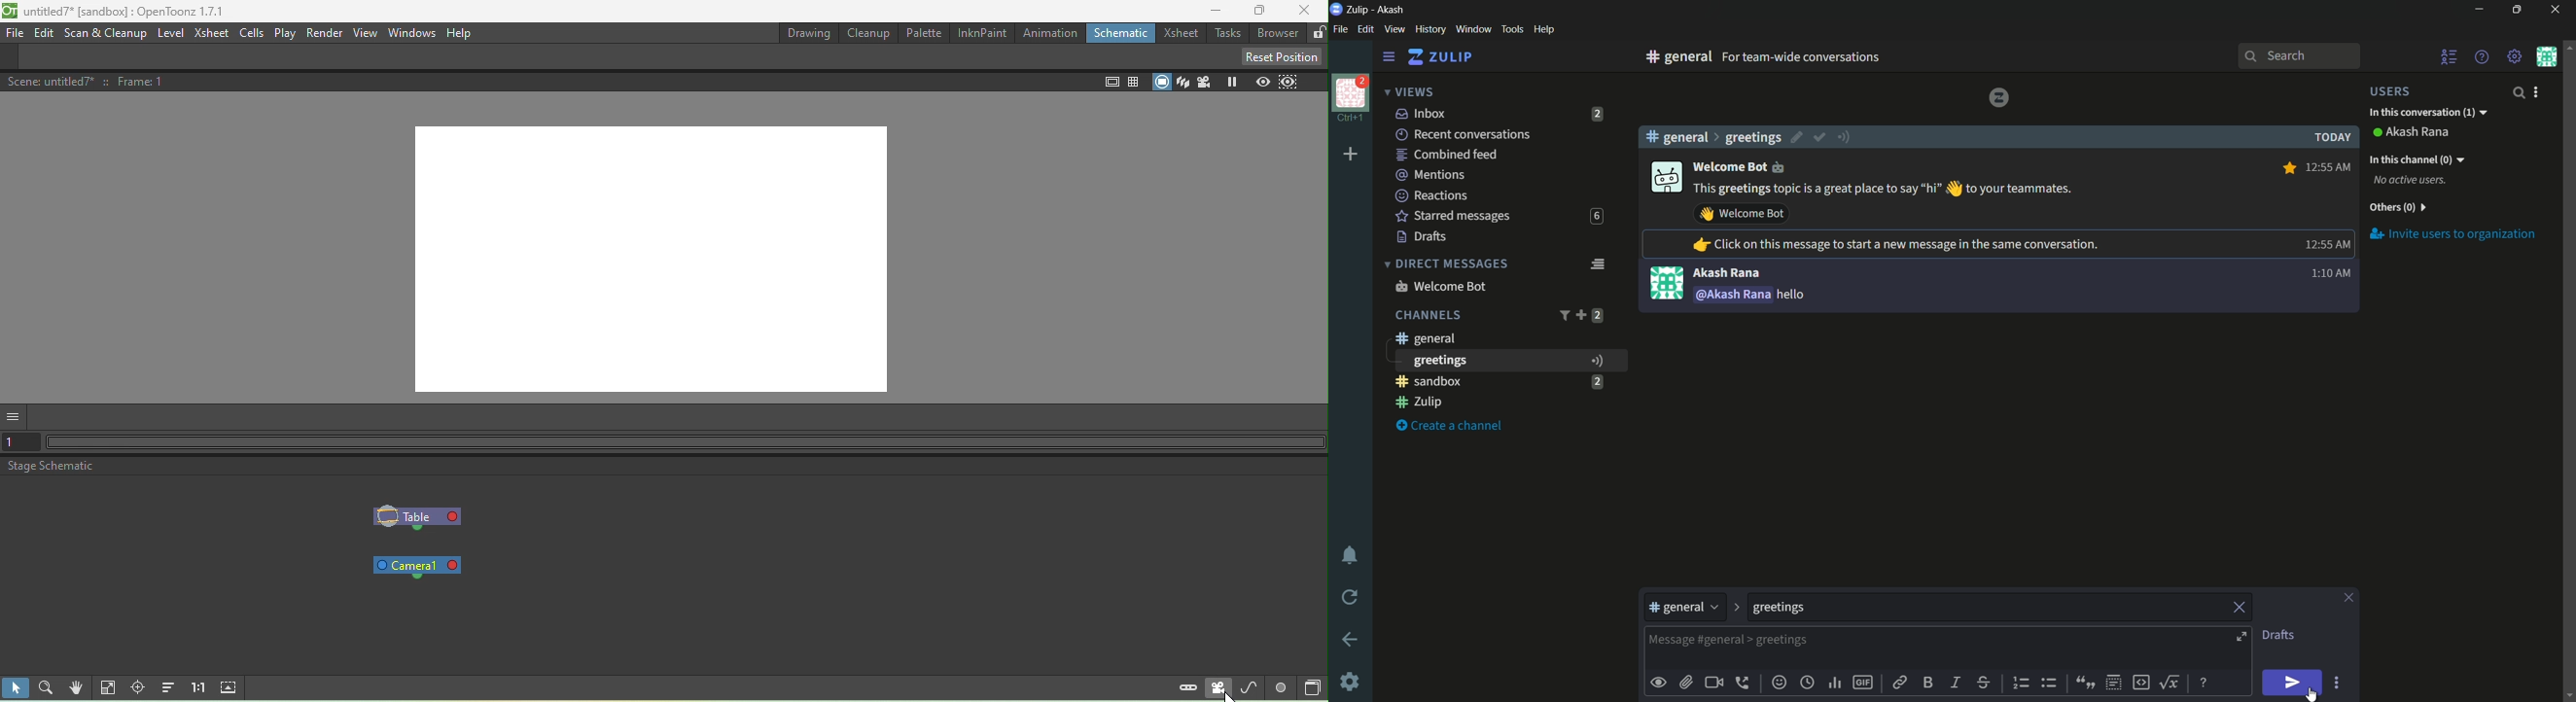 Image resolution: width=2576 pixels, height=728 pixels. I want to click on topic, so click(1987, 608).